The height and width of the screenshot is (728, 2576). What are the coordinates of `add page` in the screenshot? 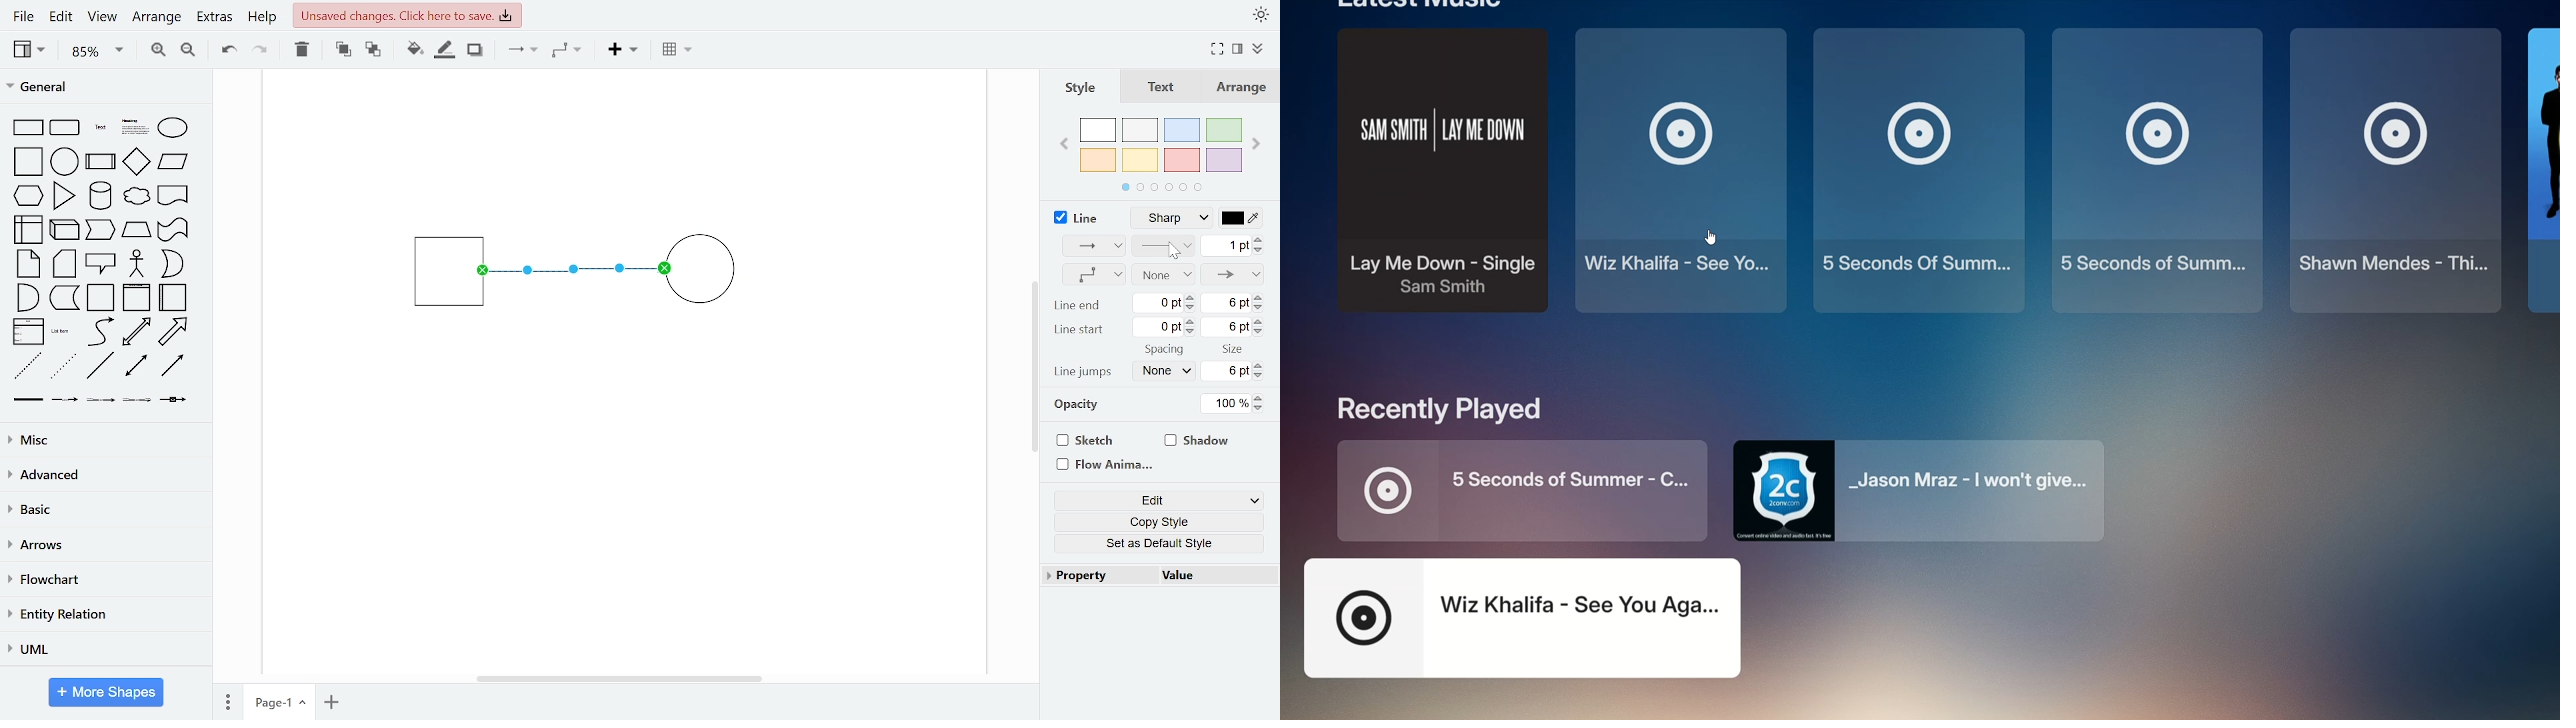 It's located at (332, 702).